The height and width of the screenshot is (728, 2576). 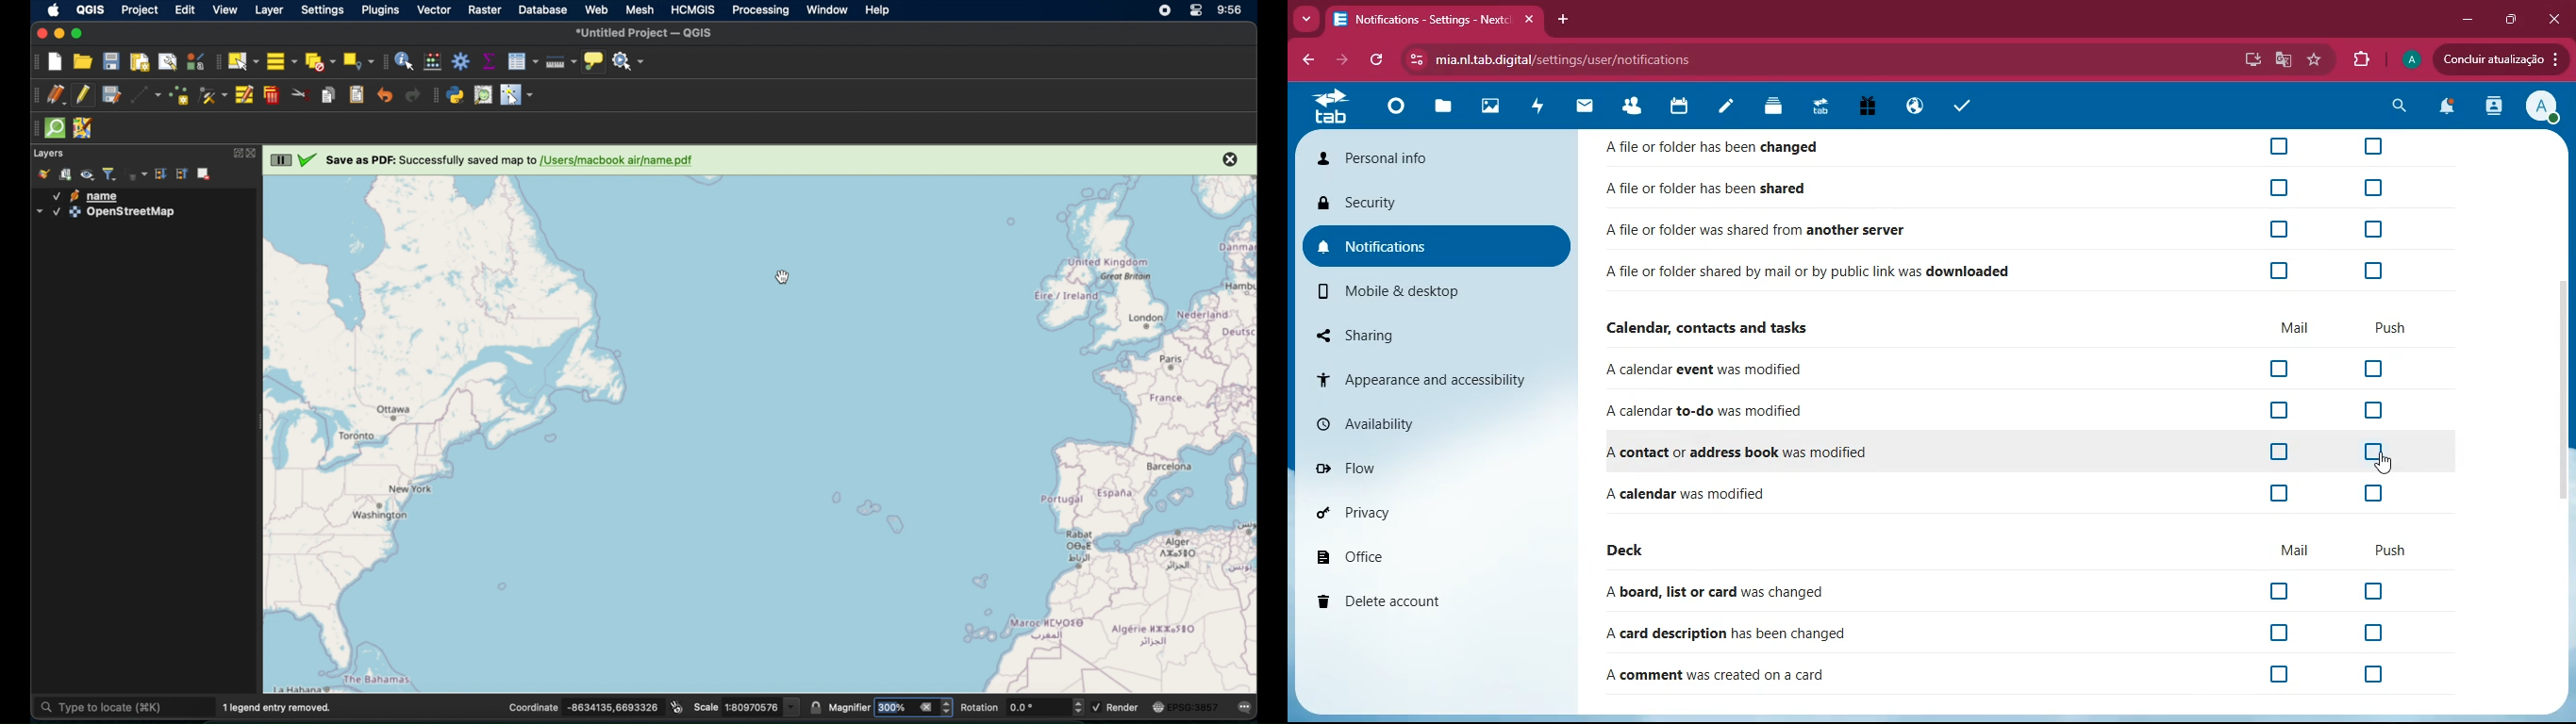 What do you see at coordinates (2463, 20) in the screenshot?
I see `minimize` at bounding box center [2463, 20].